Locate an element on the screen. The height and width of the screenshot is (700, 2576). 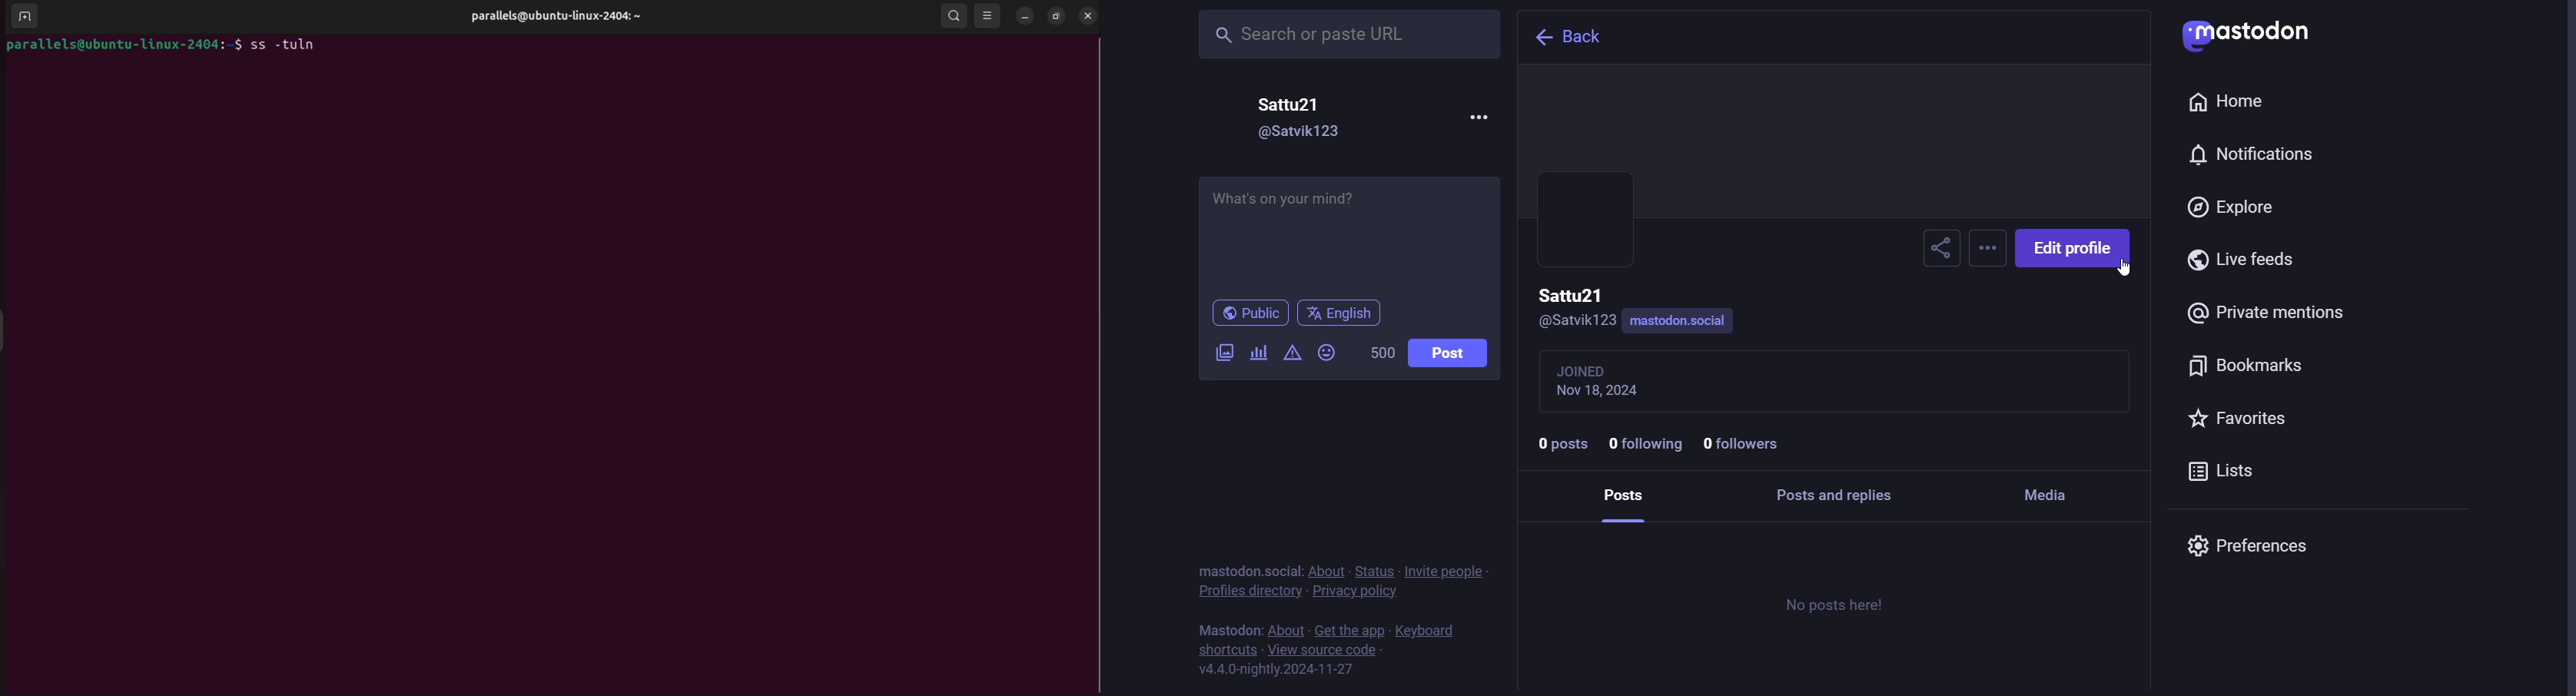
@Satvik123 is located at coordinates (1298, 131).